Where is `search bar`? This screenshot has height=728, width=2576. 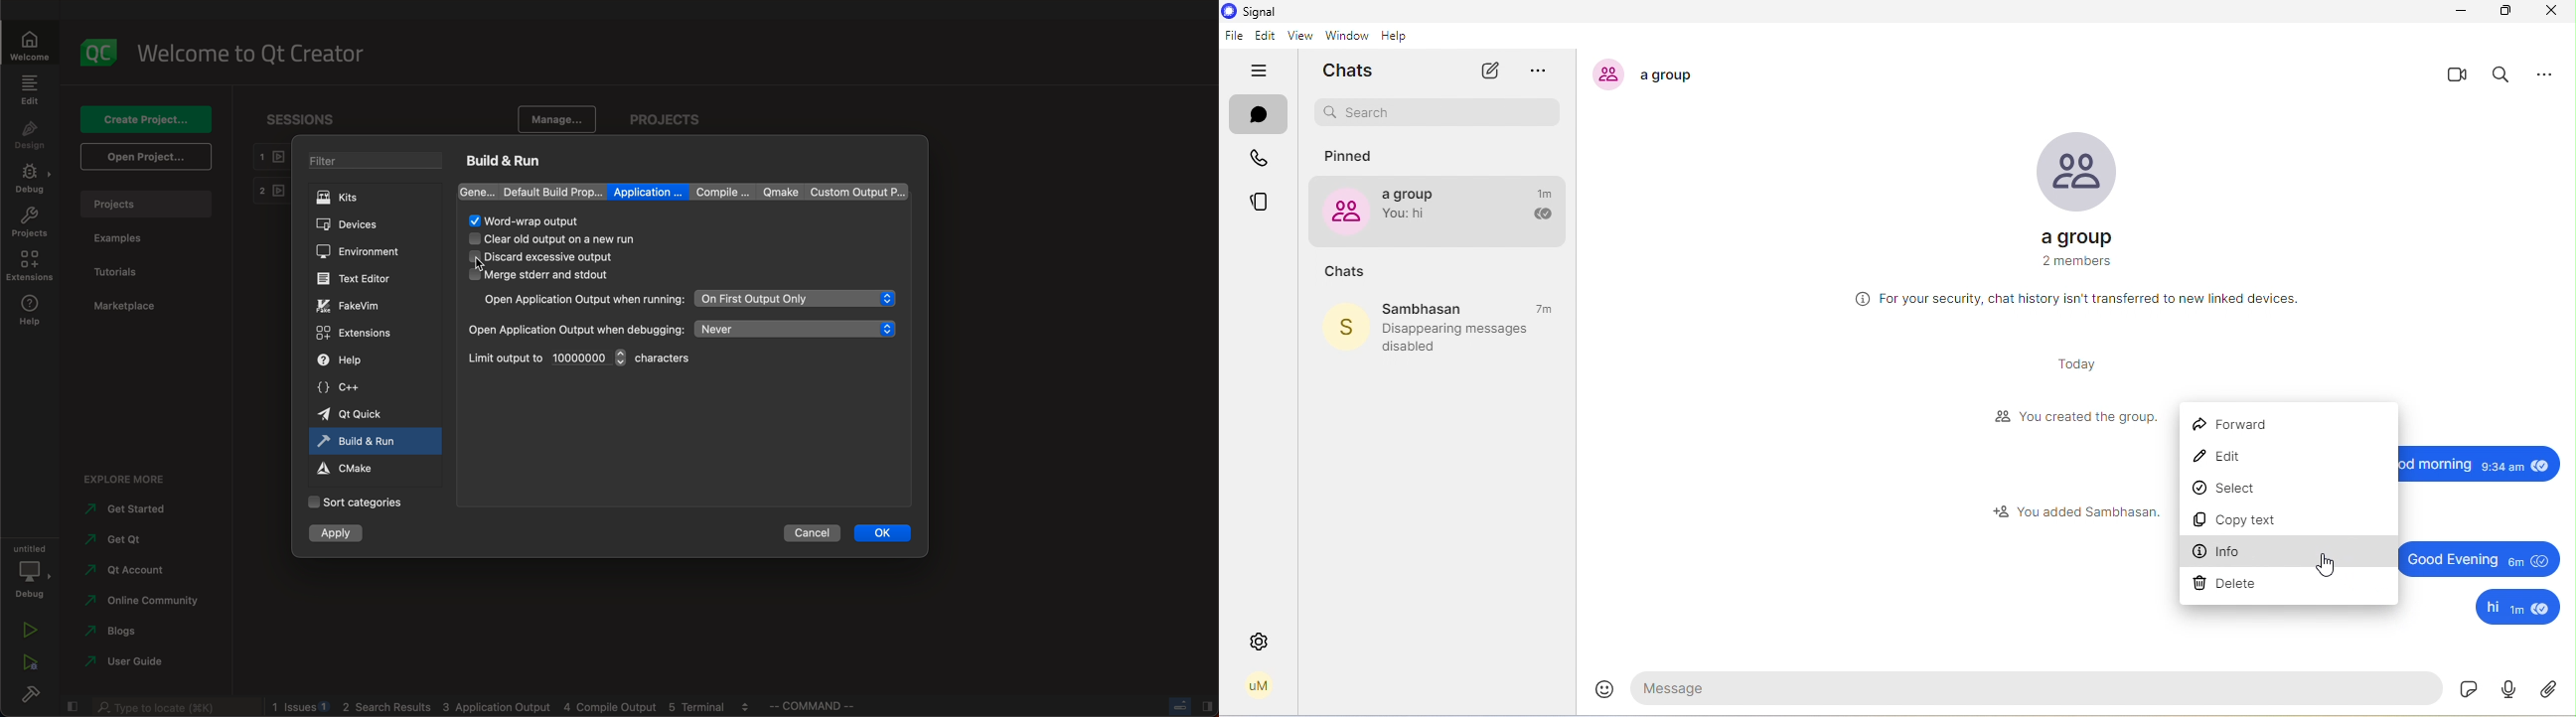
search bar is located at coordinates (1439, 113).